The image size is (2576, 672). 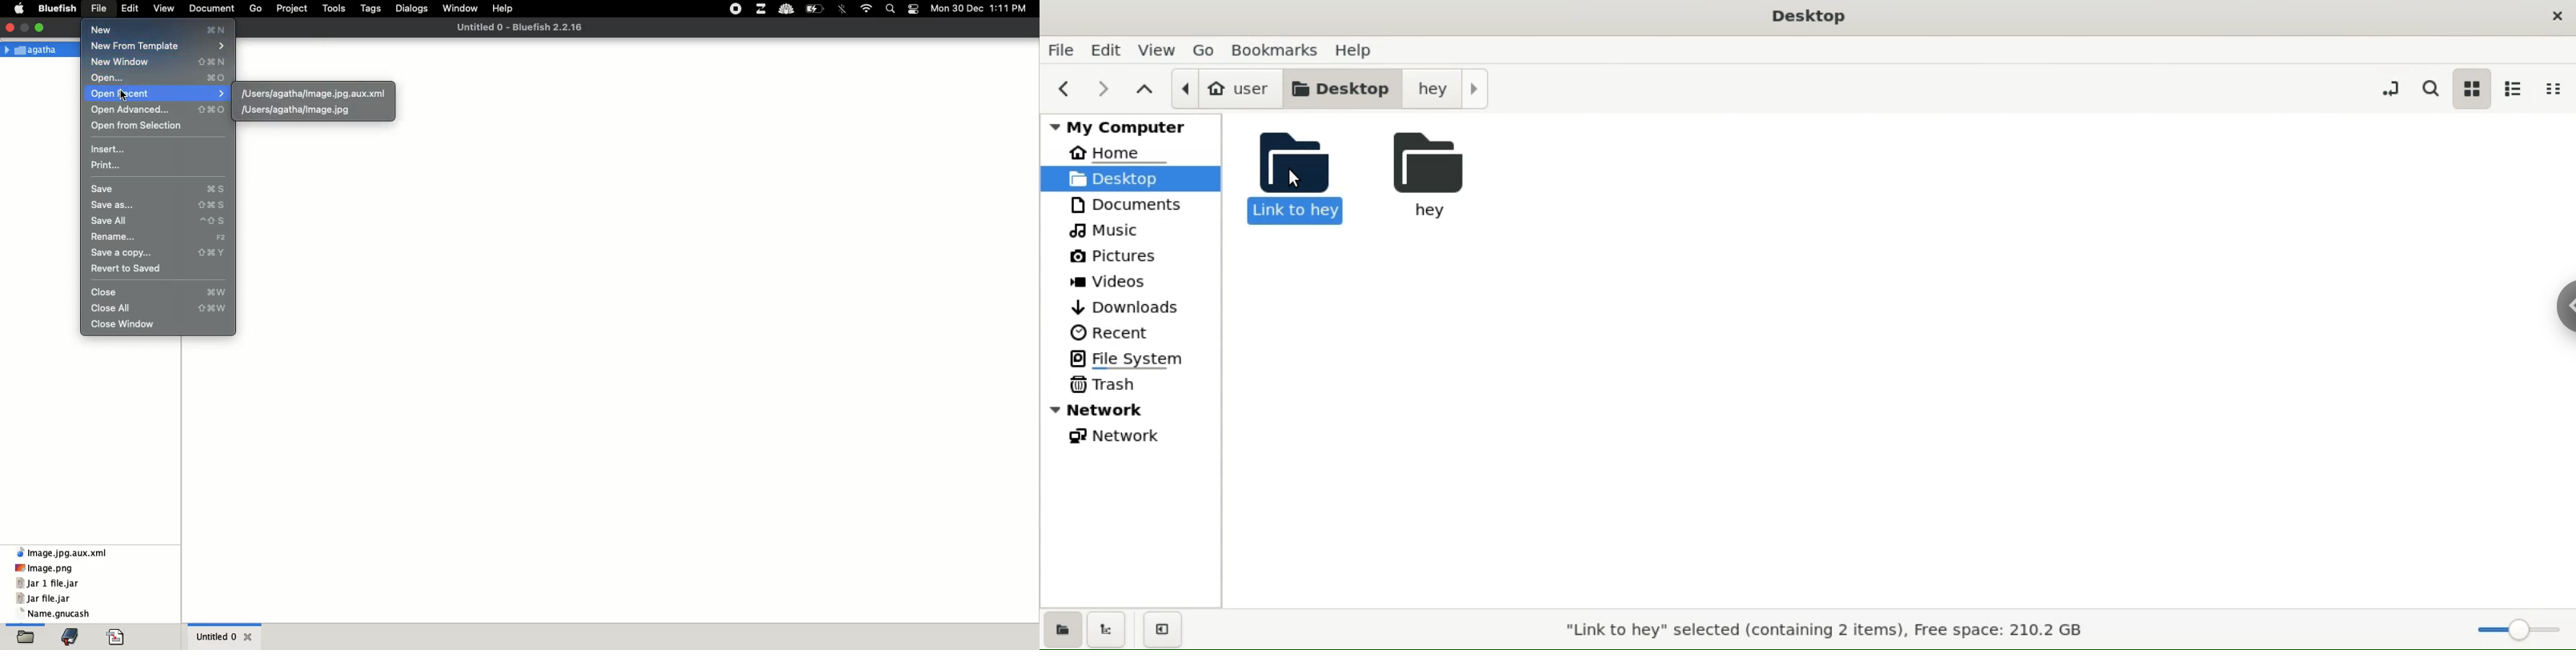 I want to click on jar file.jar, so click(x=44, y=599).